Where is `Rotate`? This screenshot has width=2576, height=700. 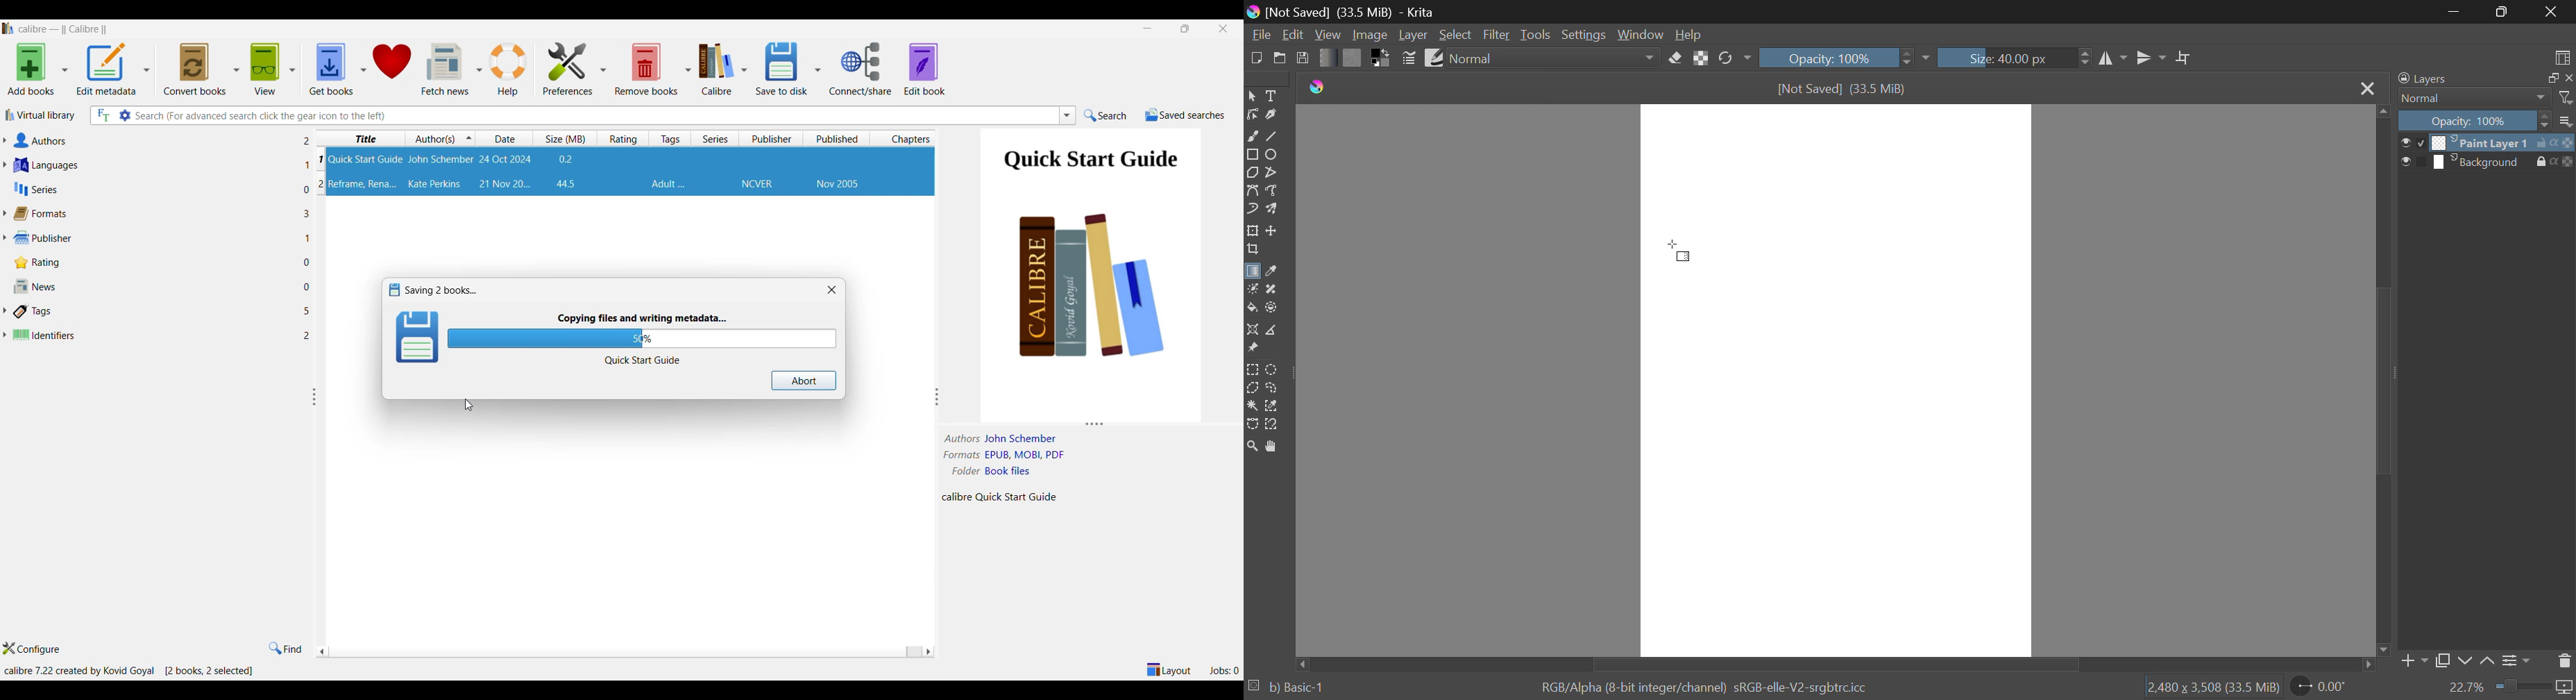
Rotate is located at coordinates (1734, 59).